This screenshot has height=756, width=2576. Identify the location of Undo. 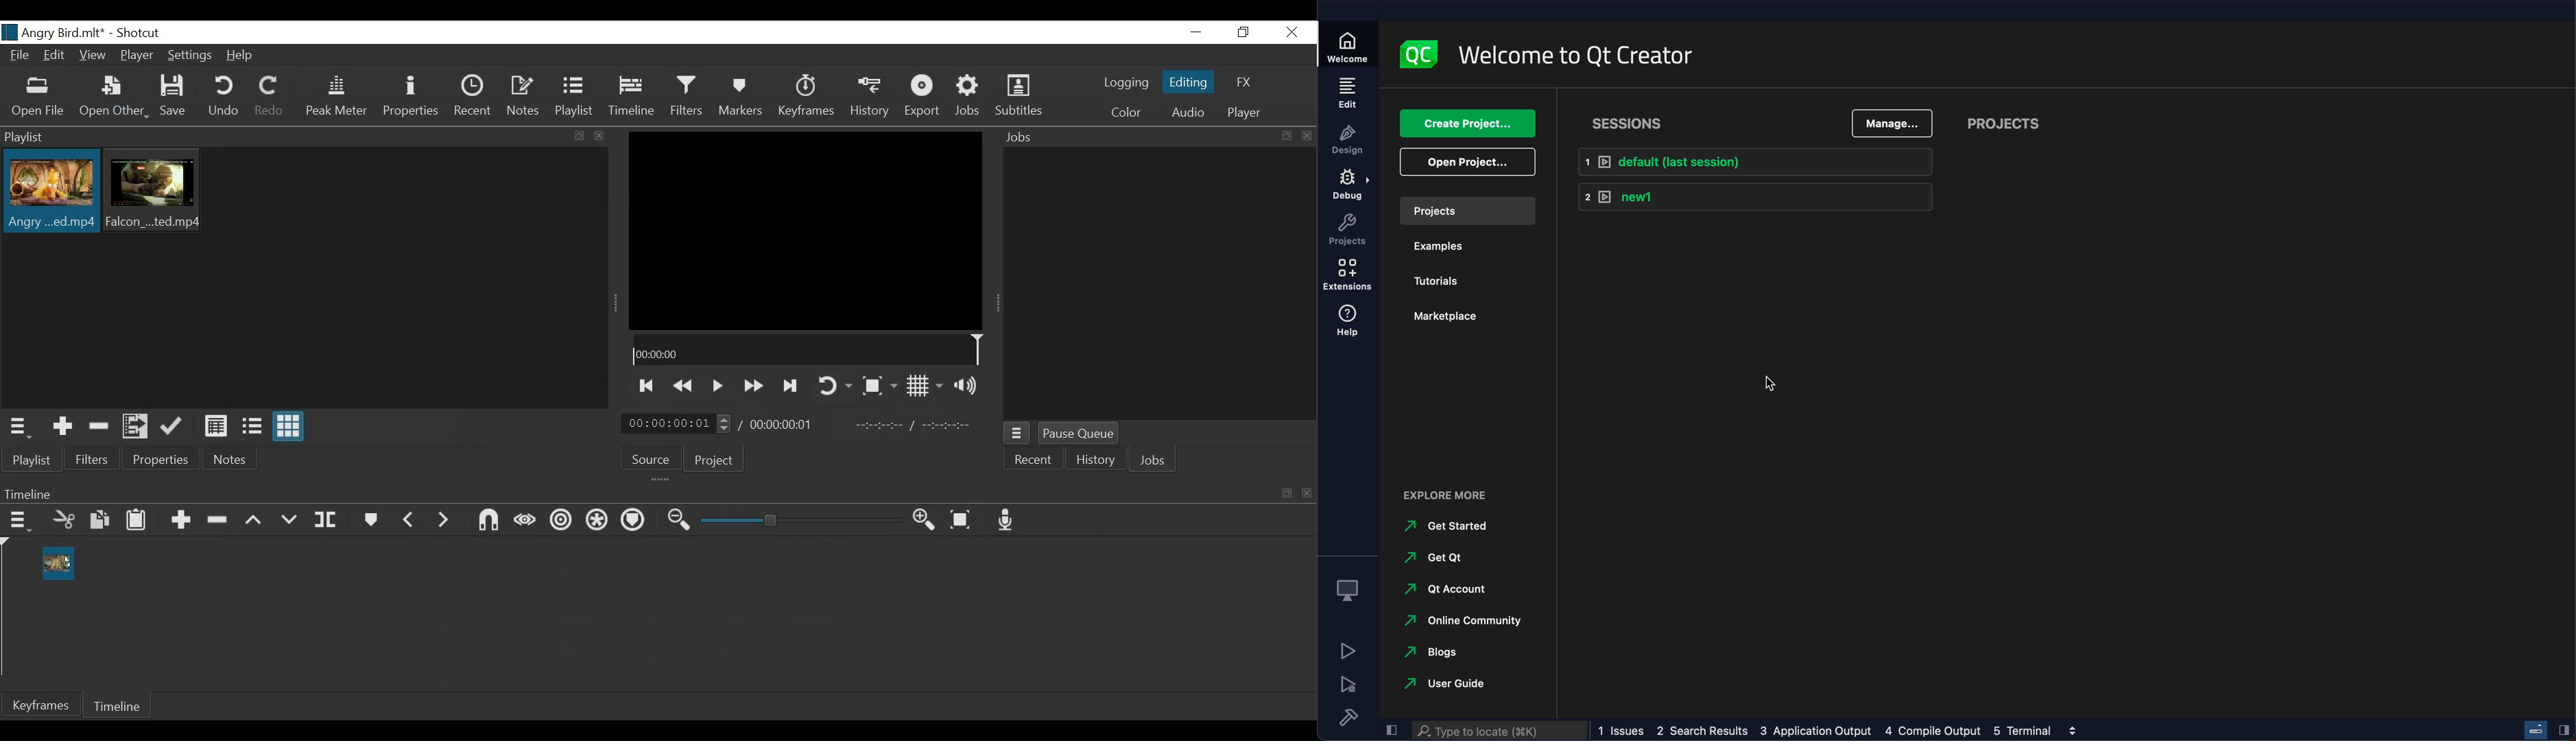
(224, 97).